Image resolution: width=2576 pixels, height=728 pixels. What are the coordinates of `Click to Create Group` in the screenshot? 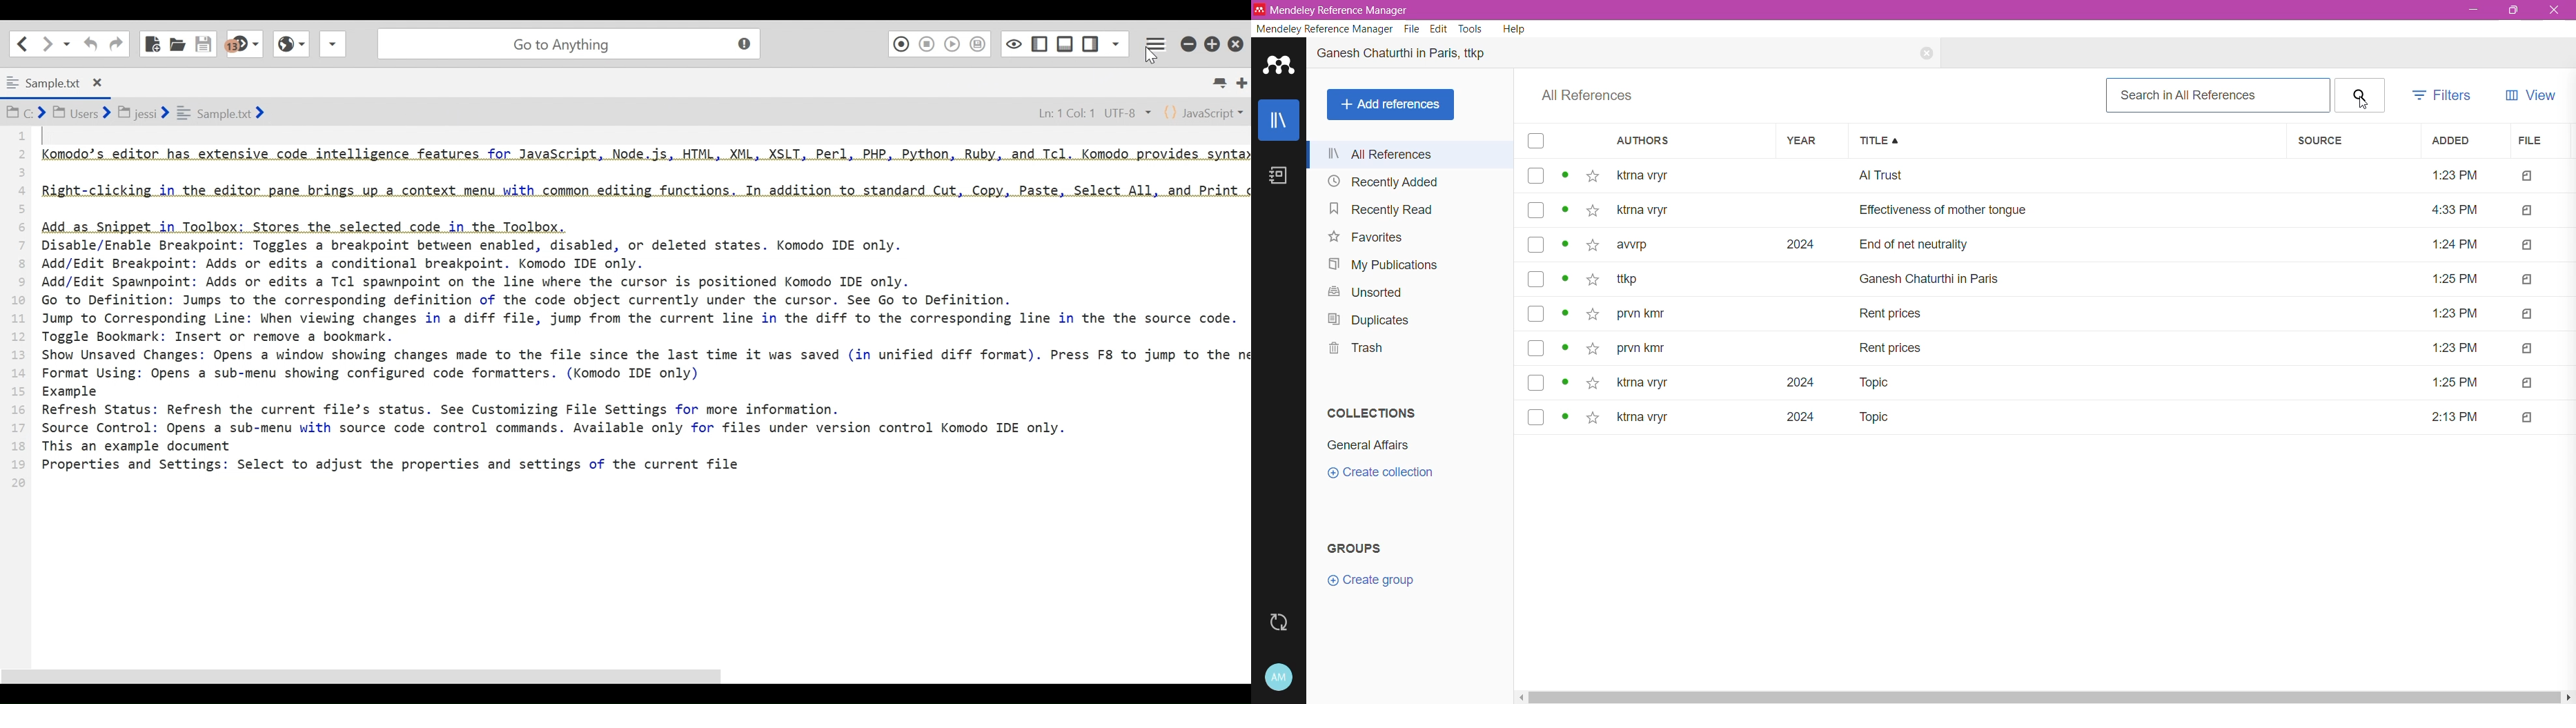 It's located at (1370, 584).